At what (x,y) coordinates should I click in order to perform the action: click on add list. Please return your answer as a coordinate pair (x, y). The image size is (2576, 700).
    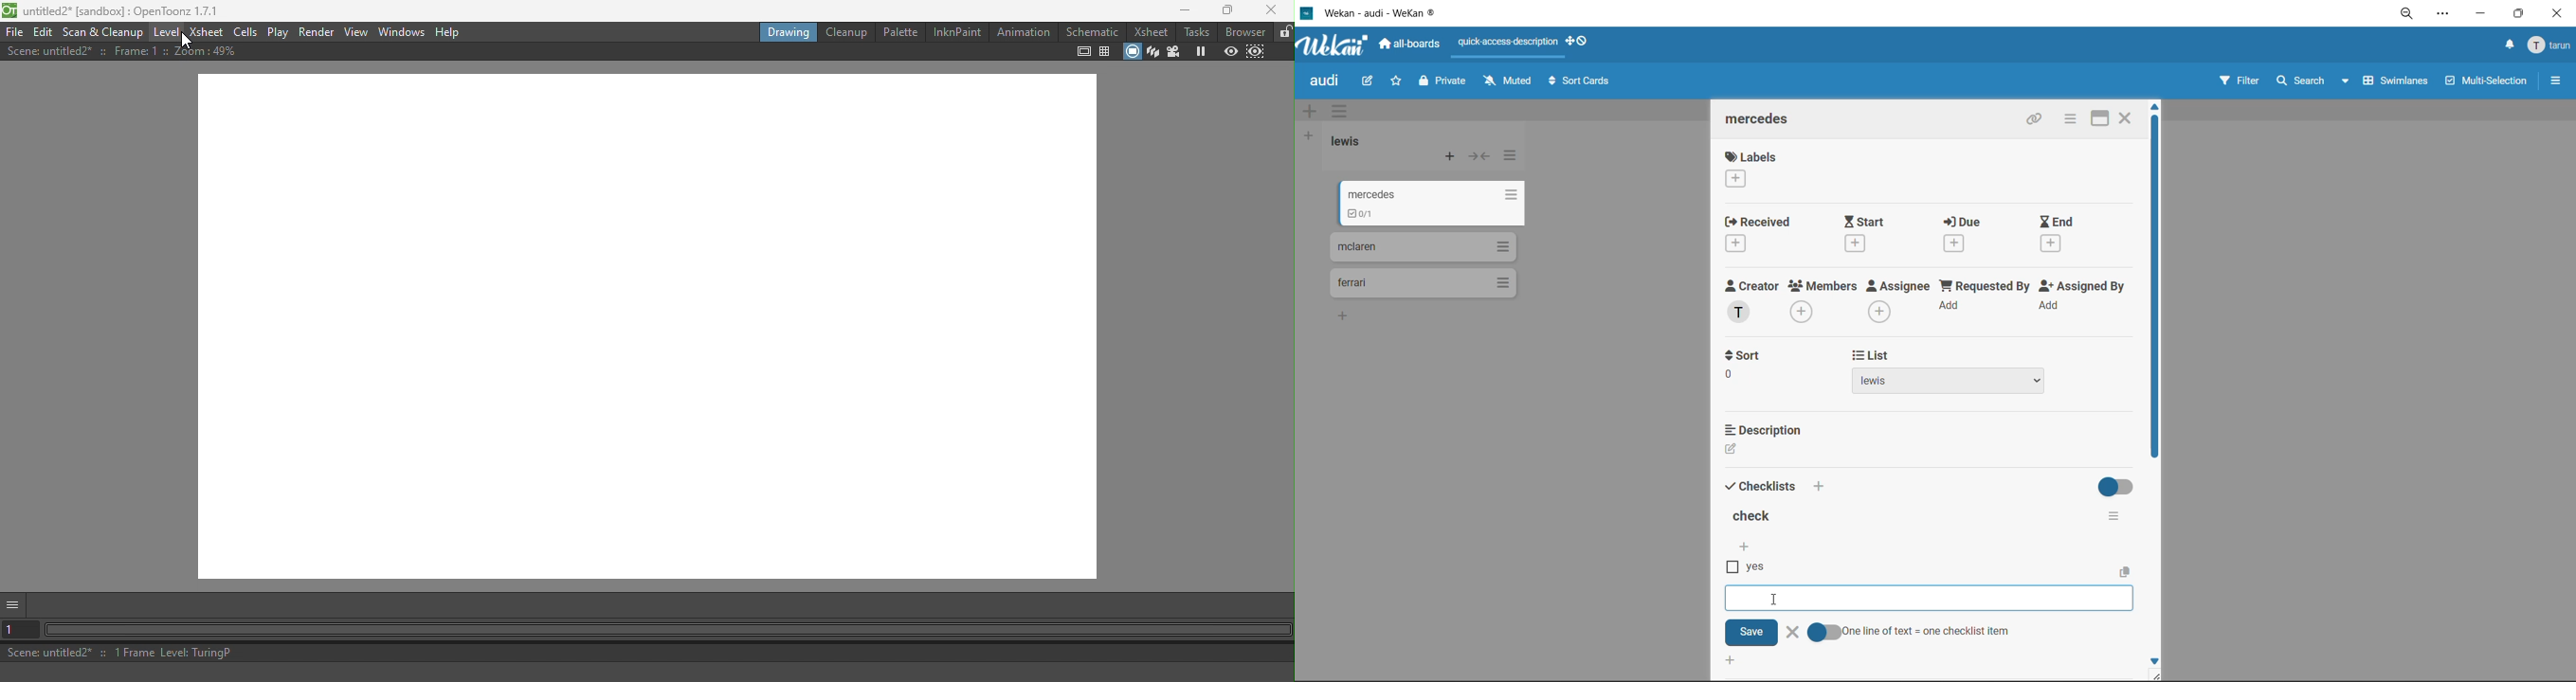
    Looking at the image, I should click on (1309, 136).